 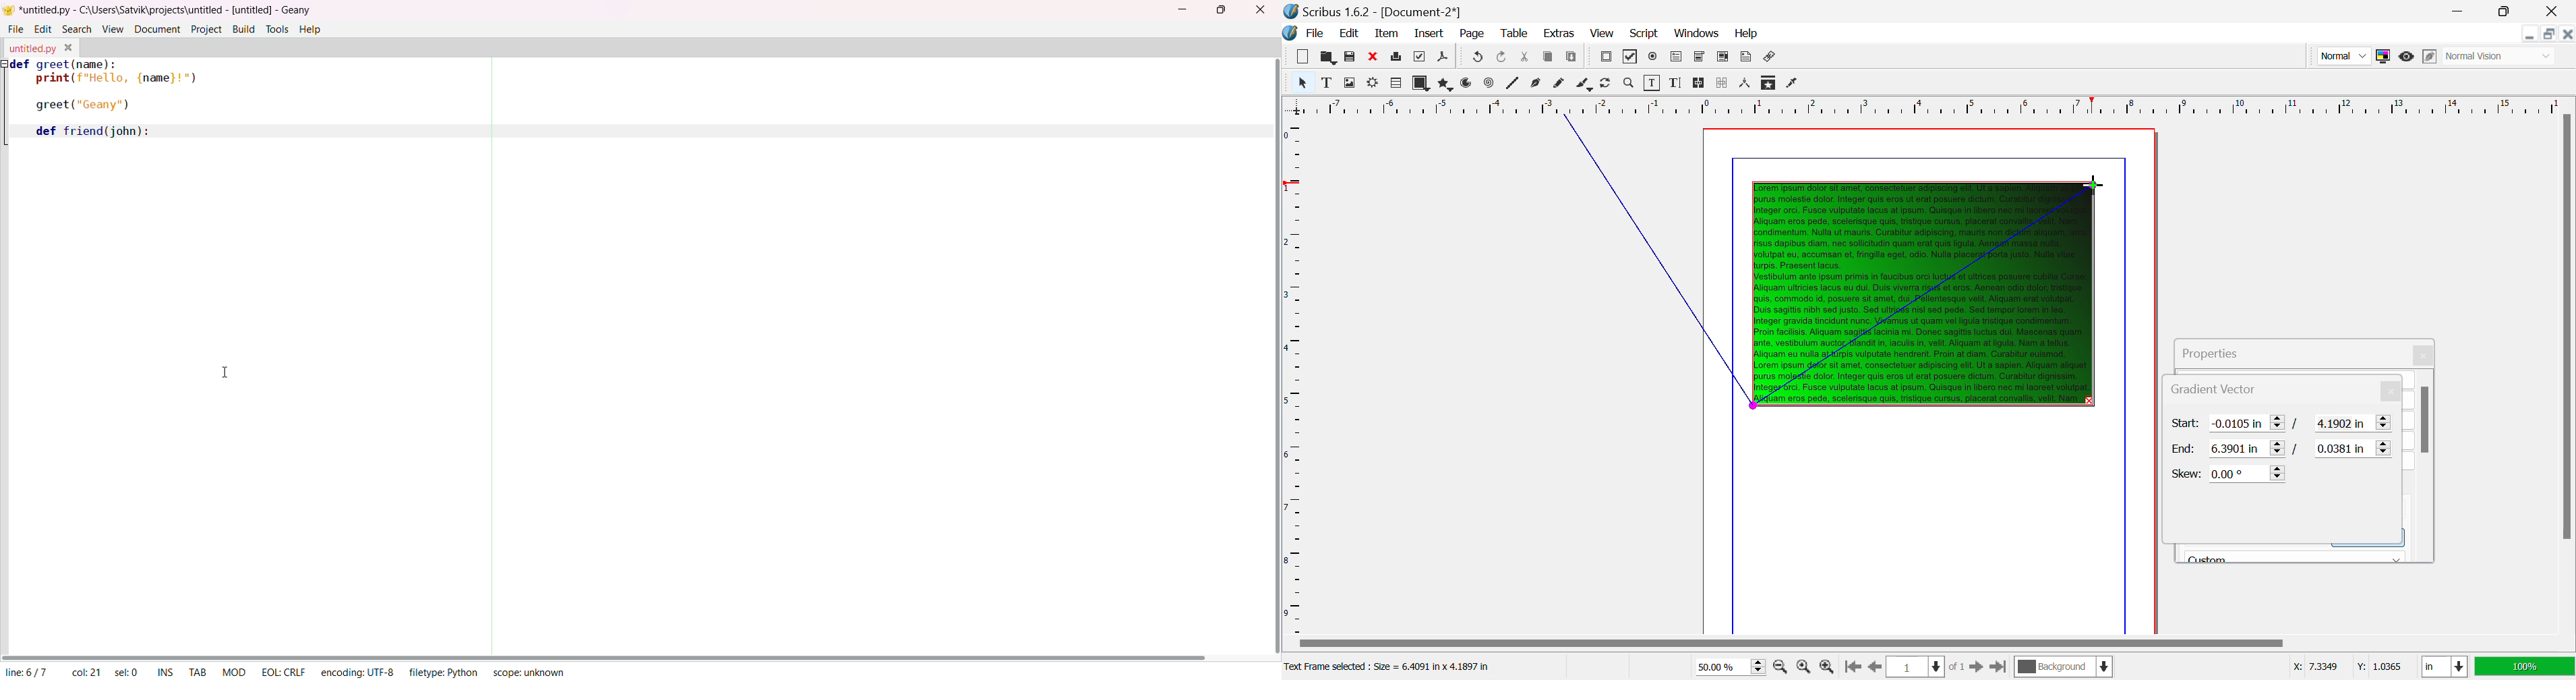 What do you see at coordinates (2550, 34) in the screenshot?
I see `Minimize` at bounding box center [2550, 34].